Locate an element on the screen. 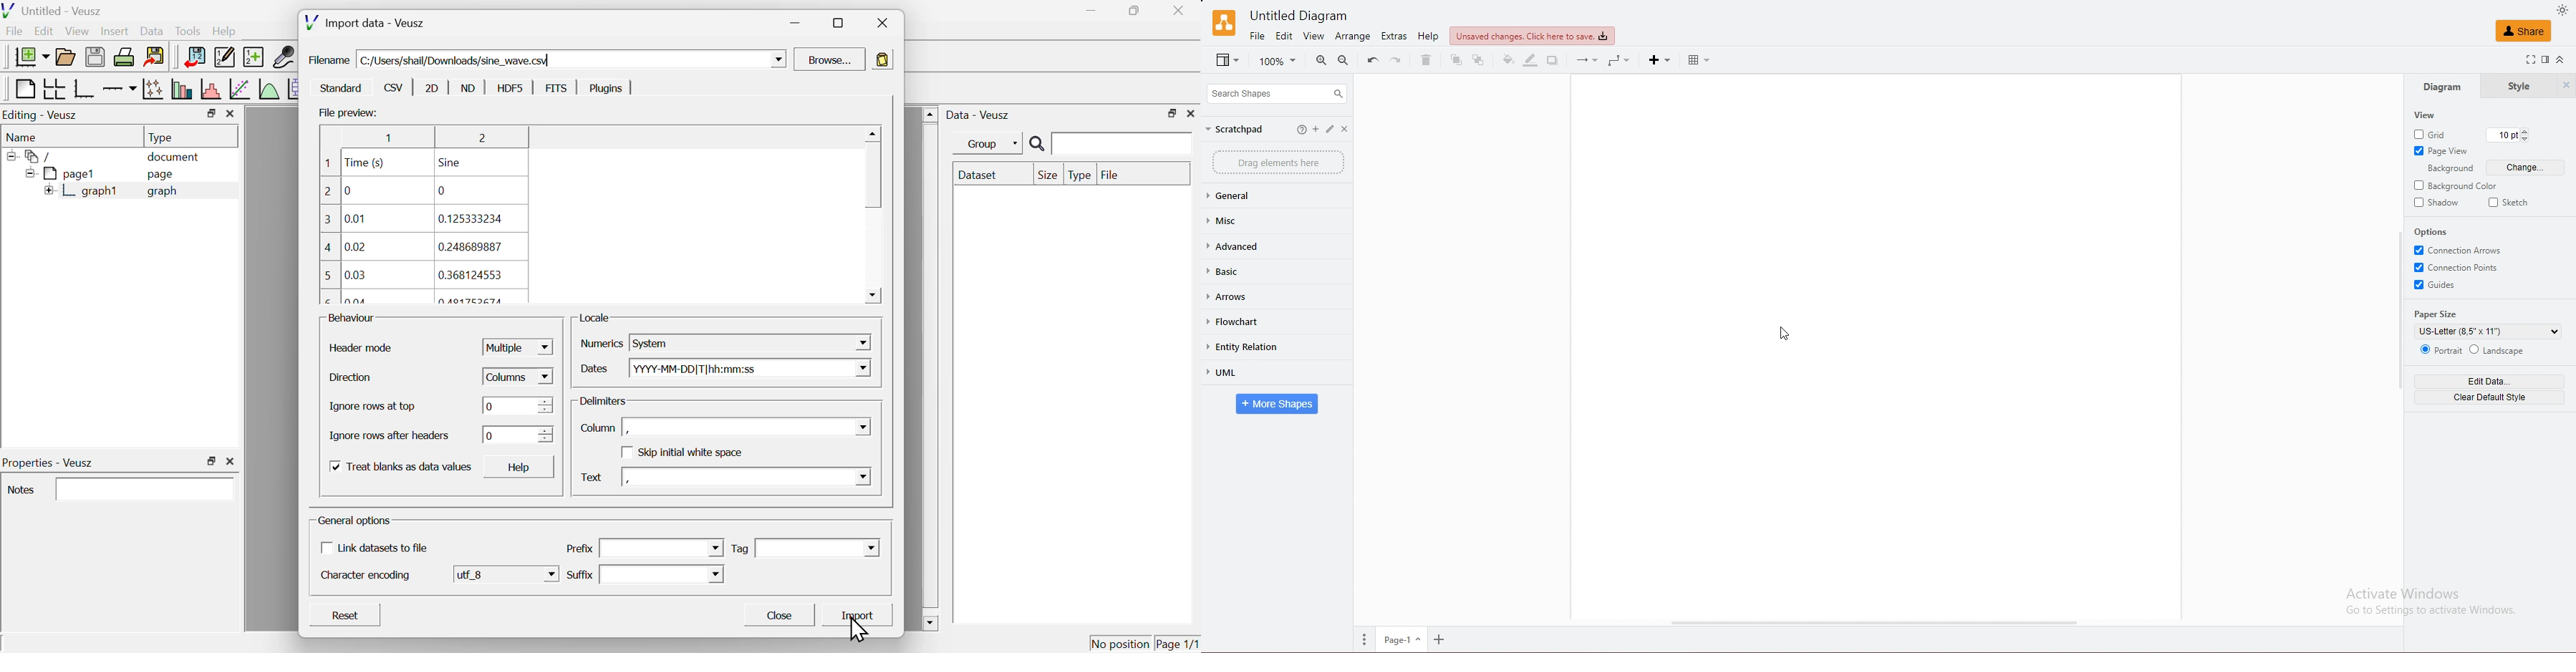 Image resolution: width=2576 pixels, height=672 pixels. misc is located at coordinates (1243, 221).